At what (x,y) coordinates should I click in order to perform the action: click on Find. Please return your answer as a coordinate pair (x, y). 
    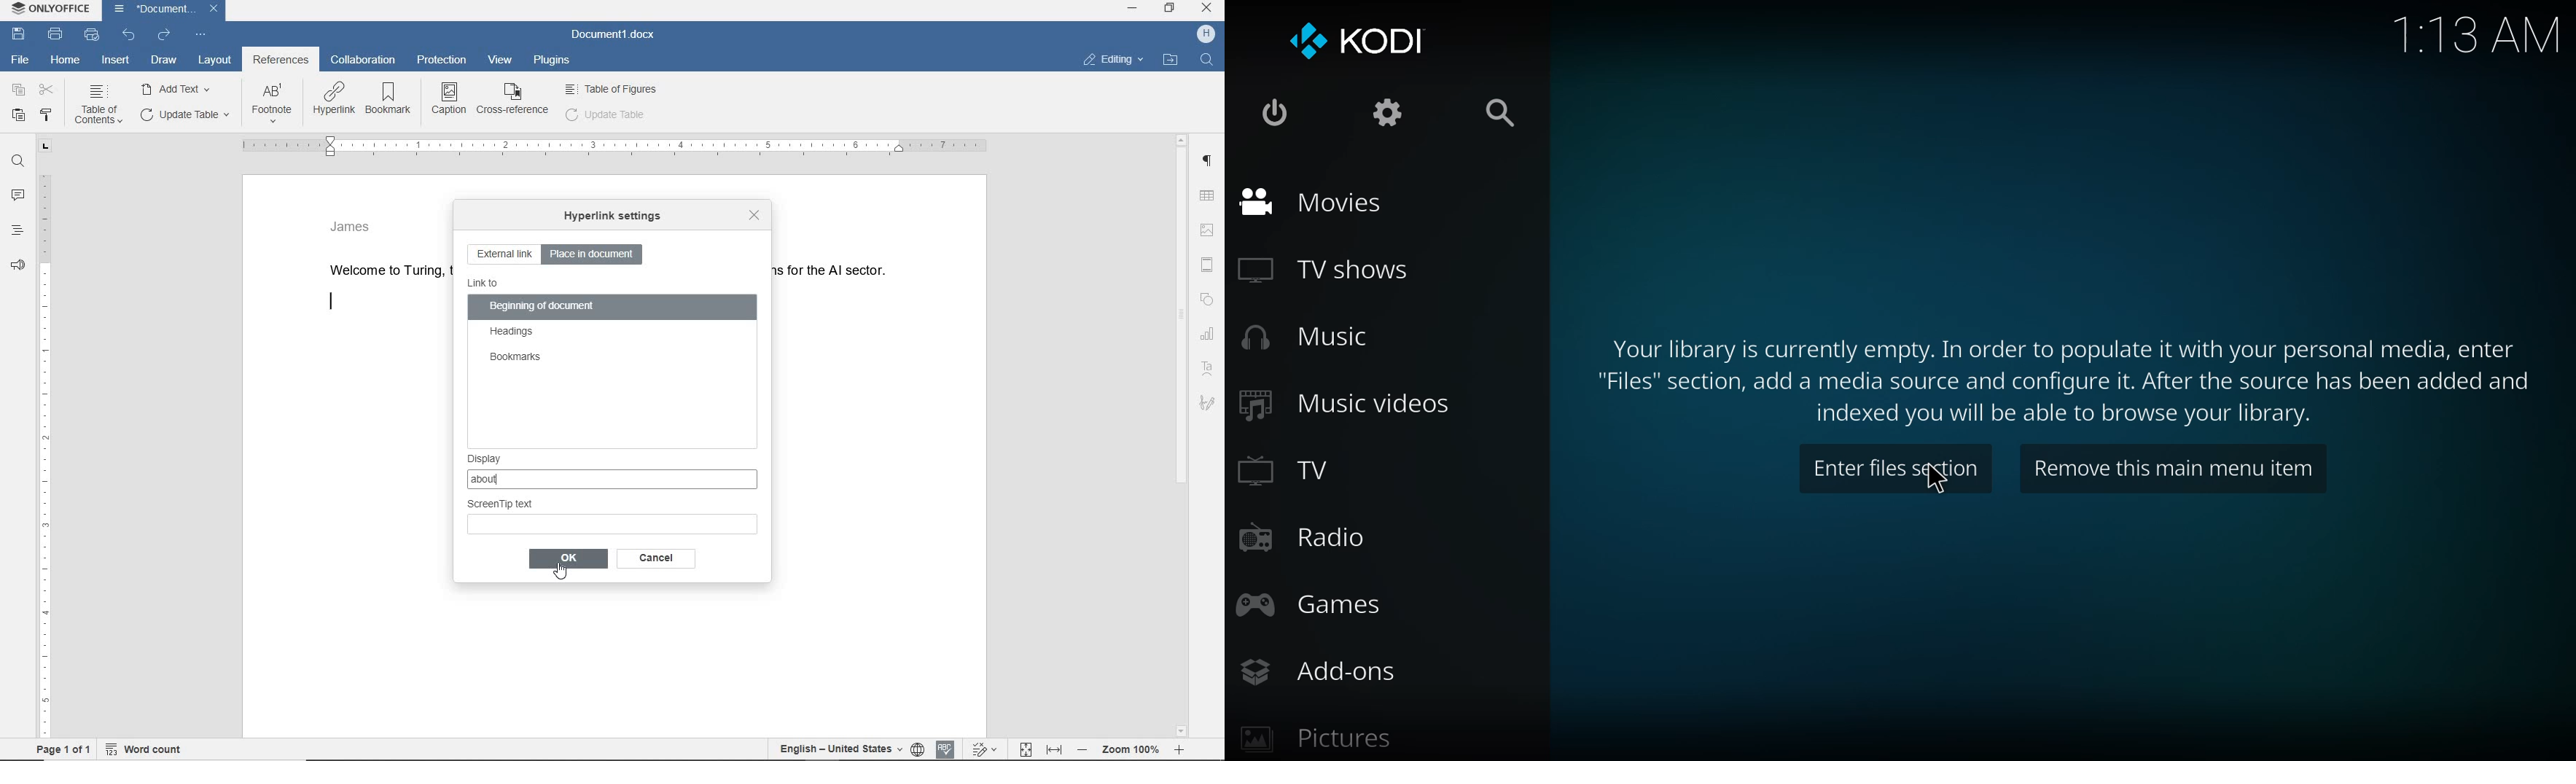
    Looking at the image, I should click on (1209, 59).